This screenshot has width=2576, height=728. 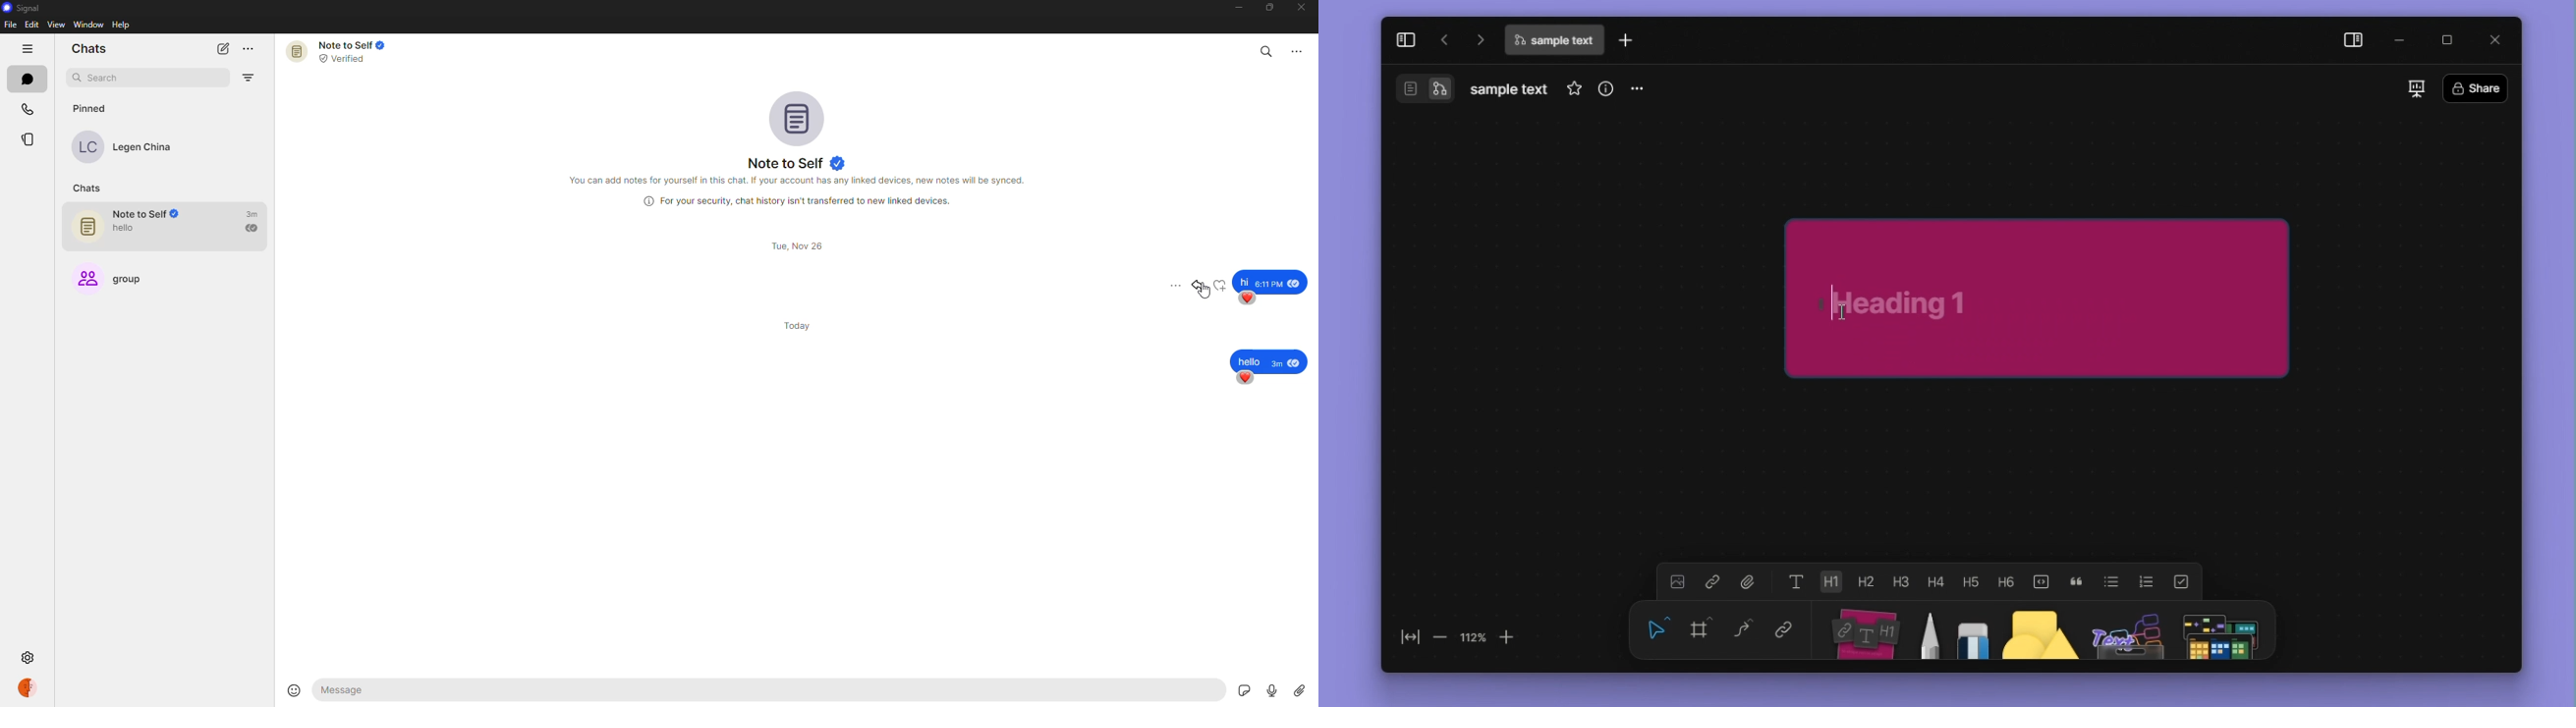 I want to click on note to self, so click(x=797, y=161).